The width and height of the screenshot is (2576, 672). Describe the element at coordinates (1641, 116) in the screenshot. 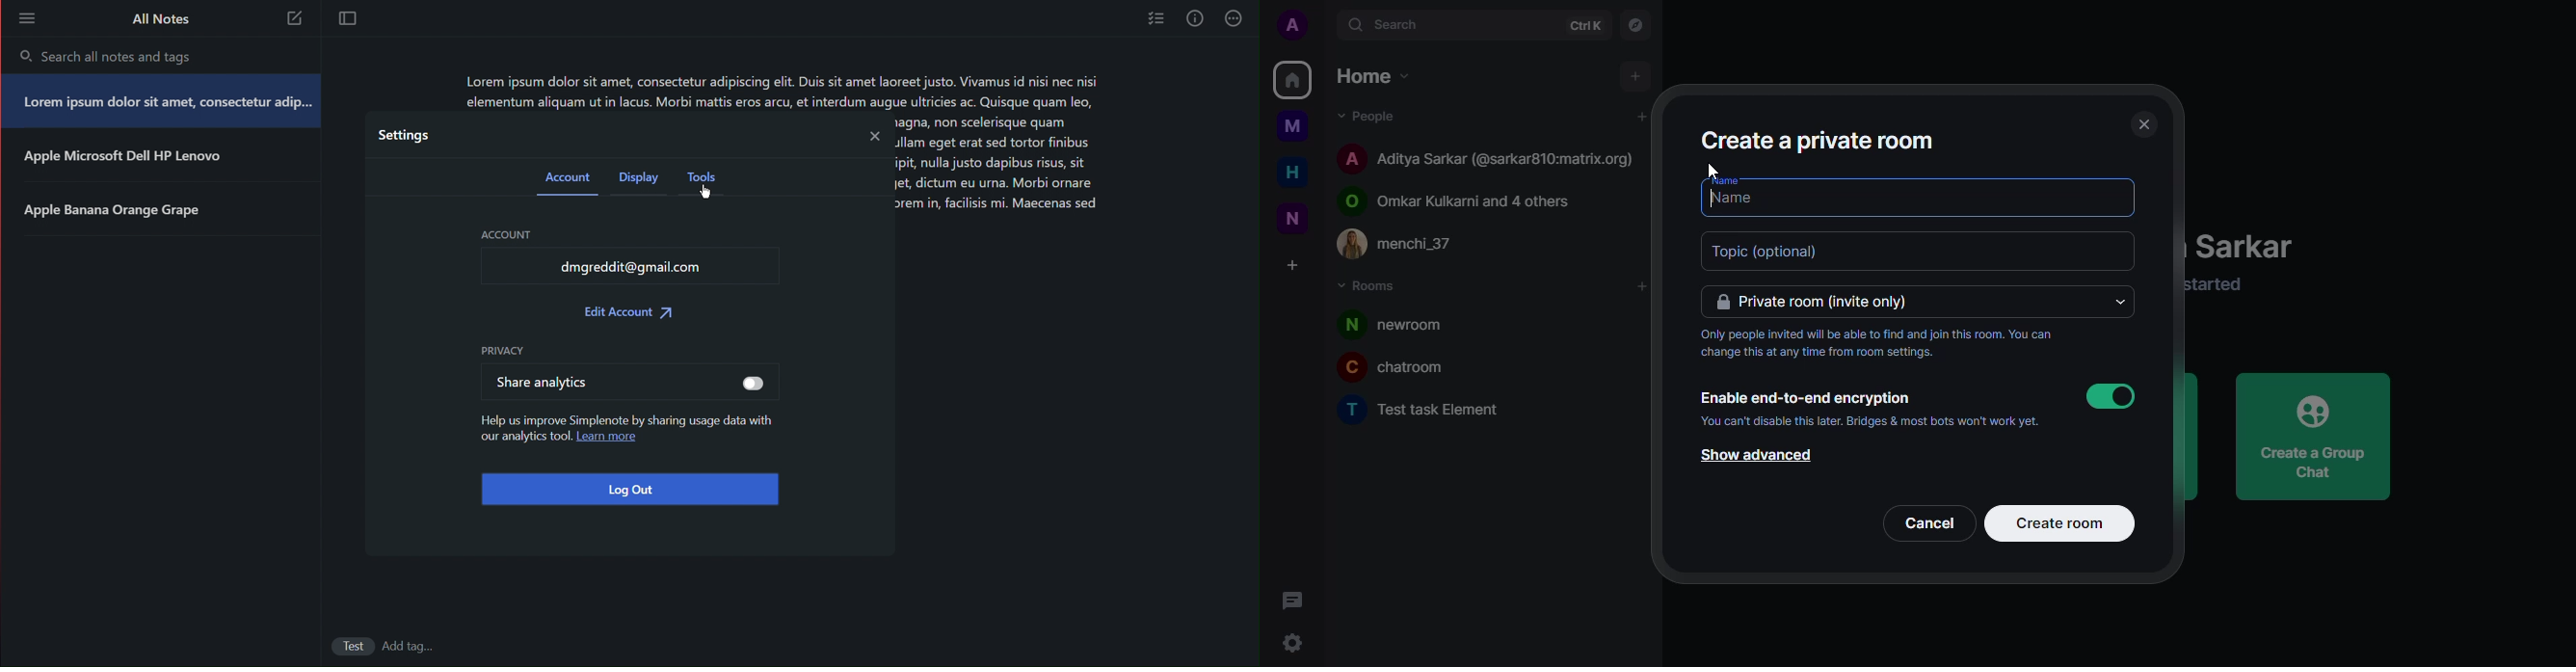

I see `add` at that location.